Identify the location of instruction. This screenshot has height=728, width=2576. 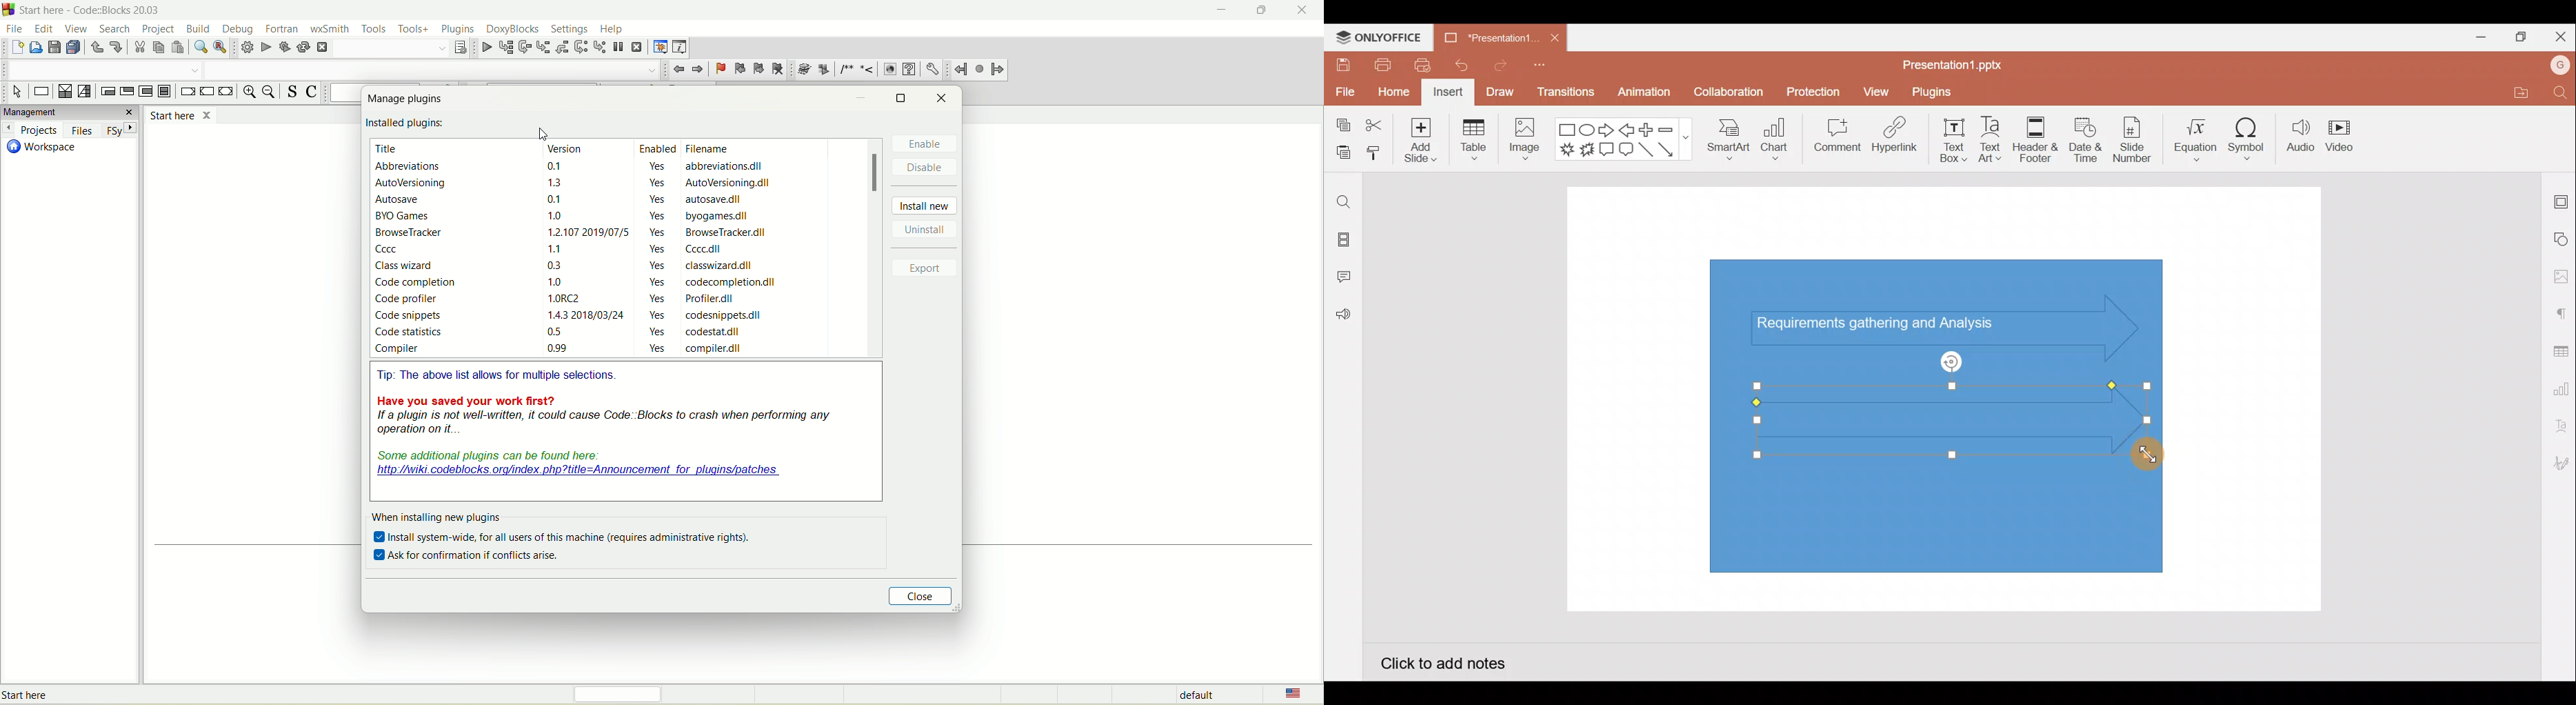
(41, 92).